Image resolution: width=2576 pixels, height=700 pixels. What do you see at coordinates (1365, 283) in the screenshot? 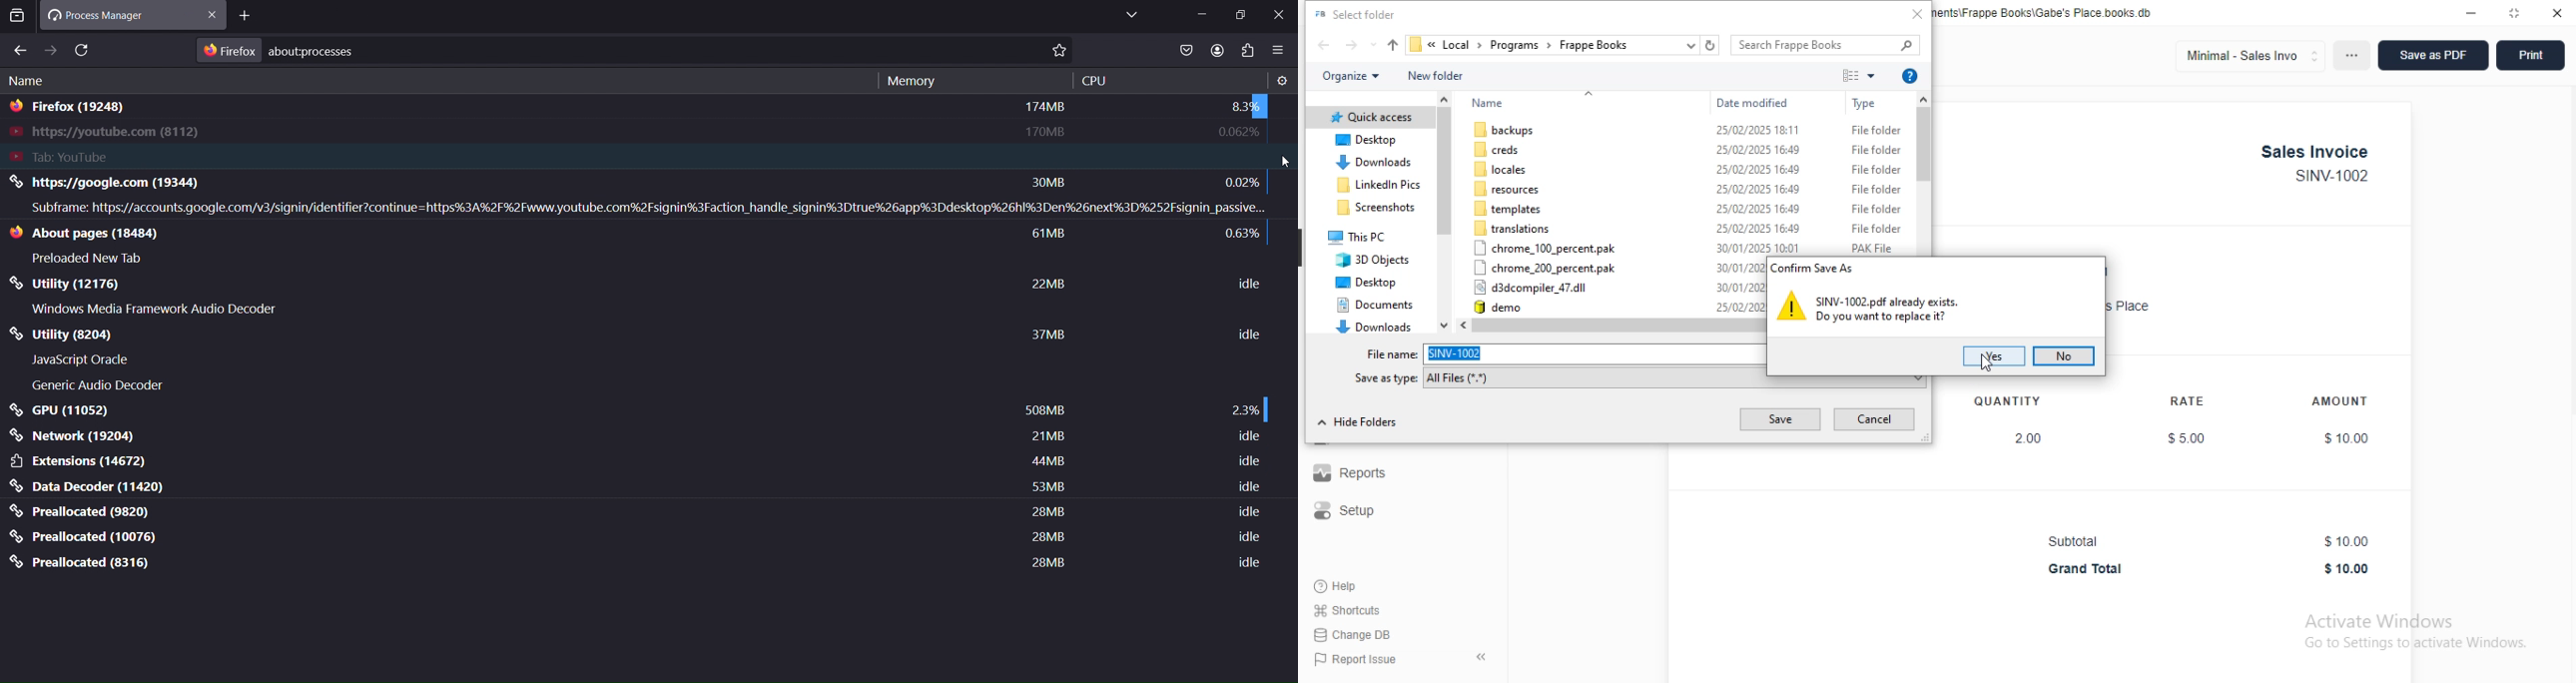
I see `desktop` at bounding box center [1365, 283].